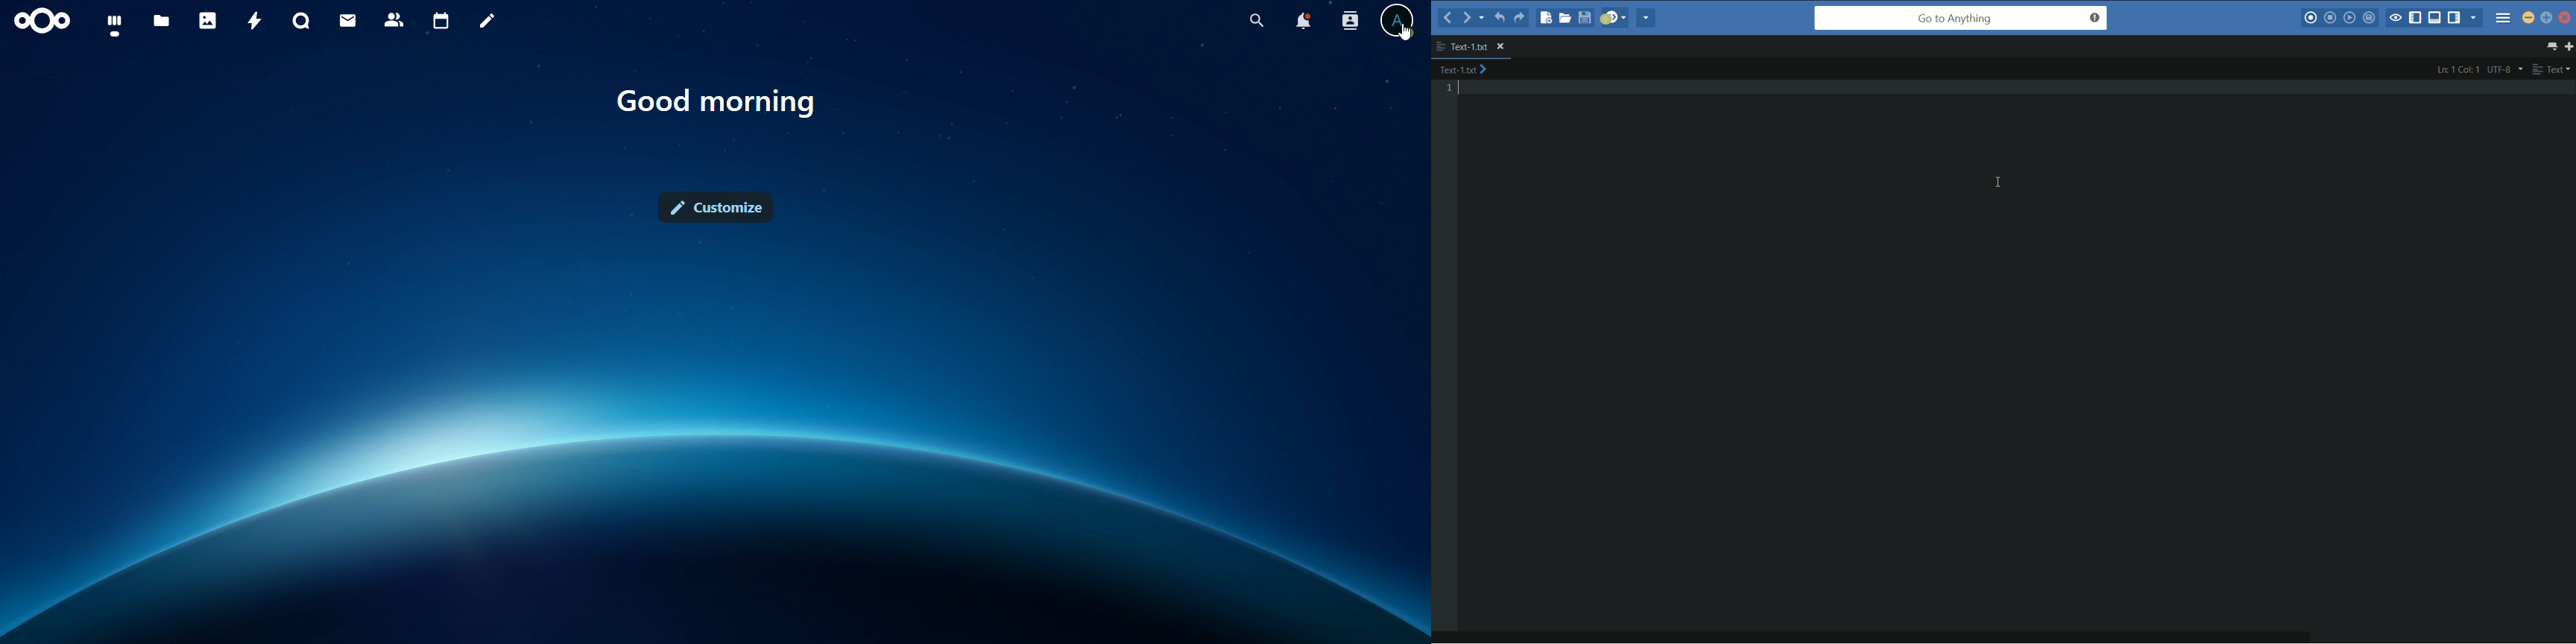 This screenshot has height=644, width=2576. What do you see at coordinates (113, 24) in the screenshot?
I see `dashboard` at bounding box center [113, 24].